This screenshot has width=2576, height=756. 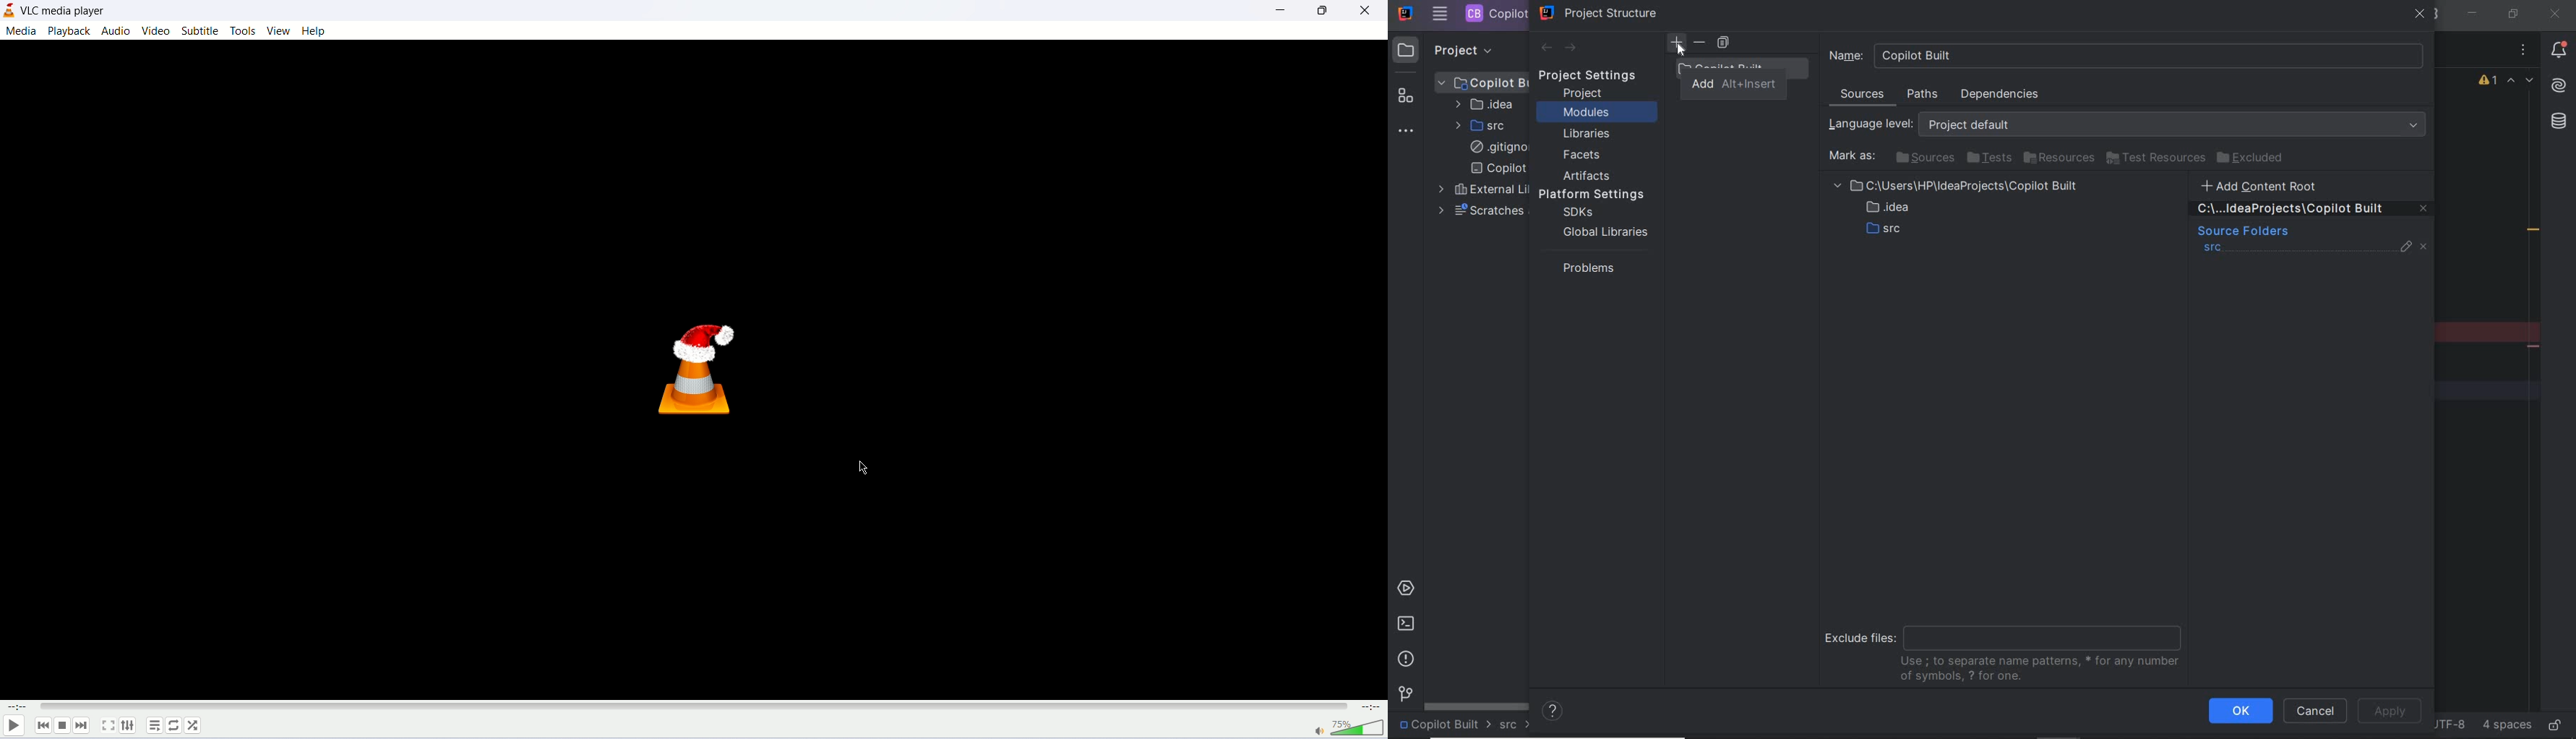 What do you see at coordinates (2489, 82) in the screenshot?
I see `1 warning` at bounding box center [2489, 82].